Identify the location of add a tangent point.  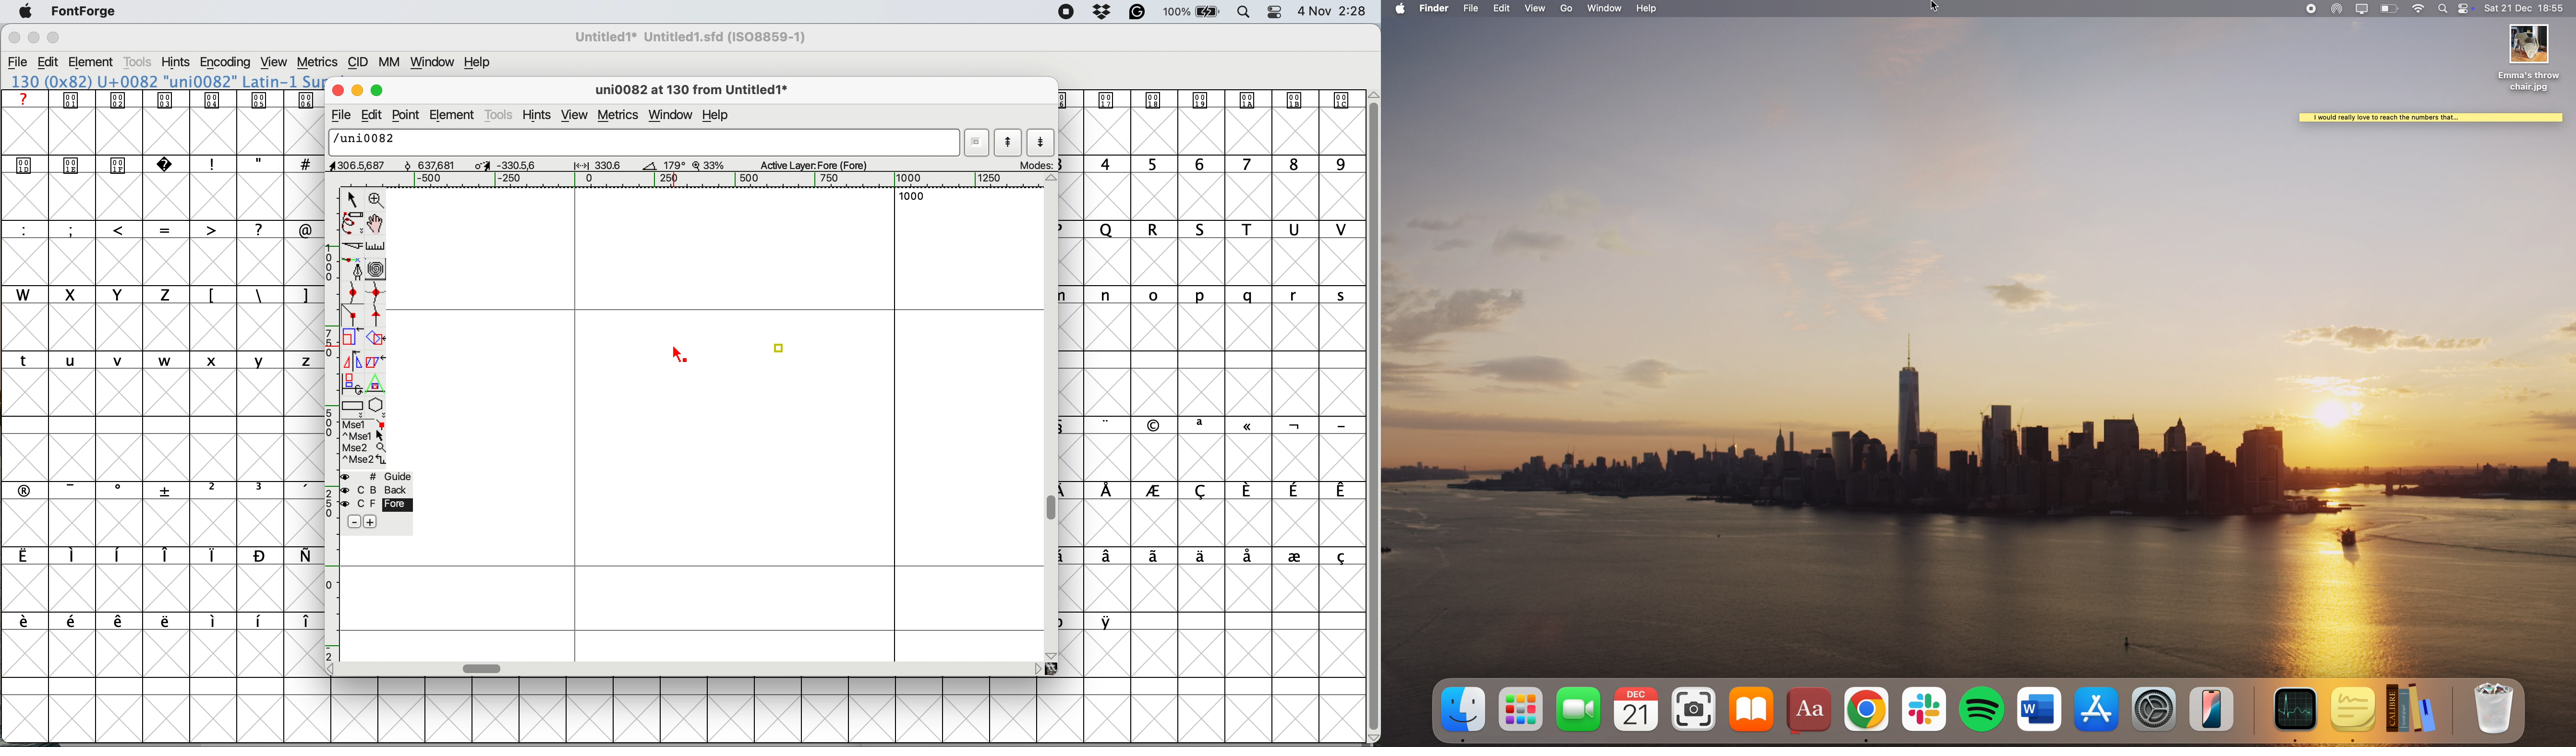
(377, 316).